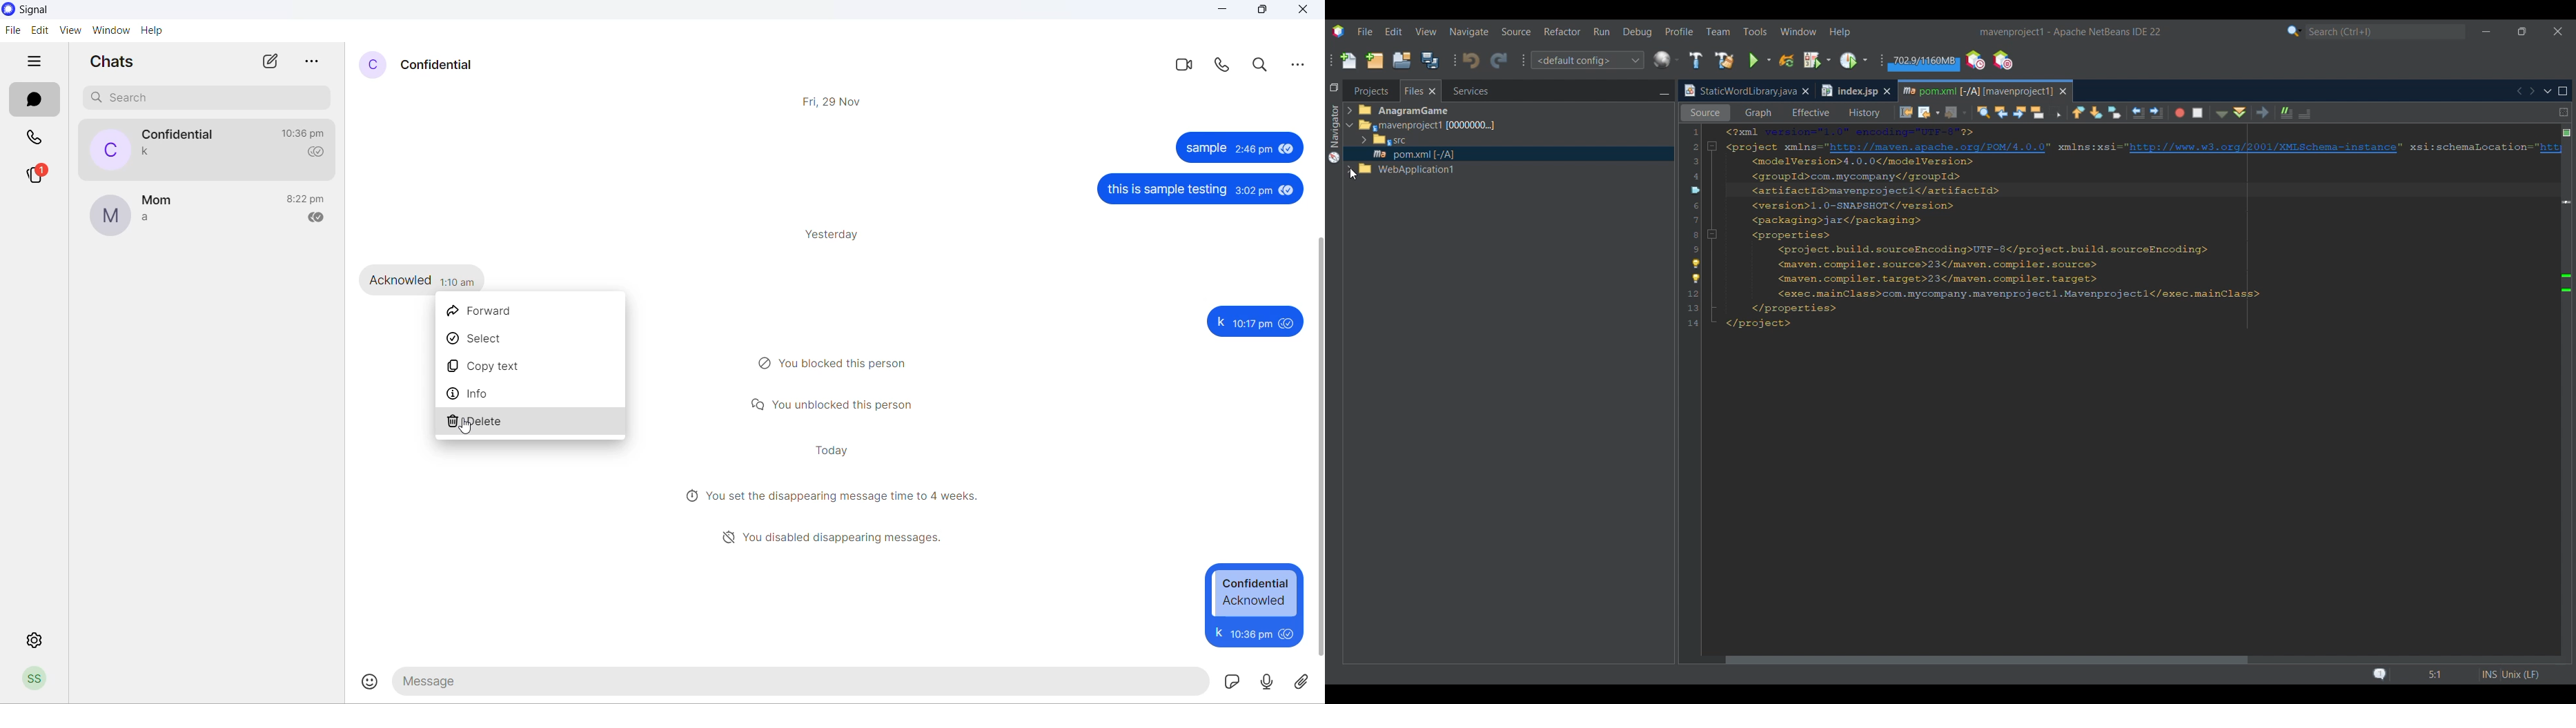 This screenshot has height=728, width=2576. I want to click on minimize, so click(1222, 12).